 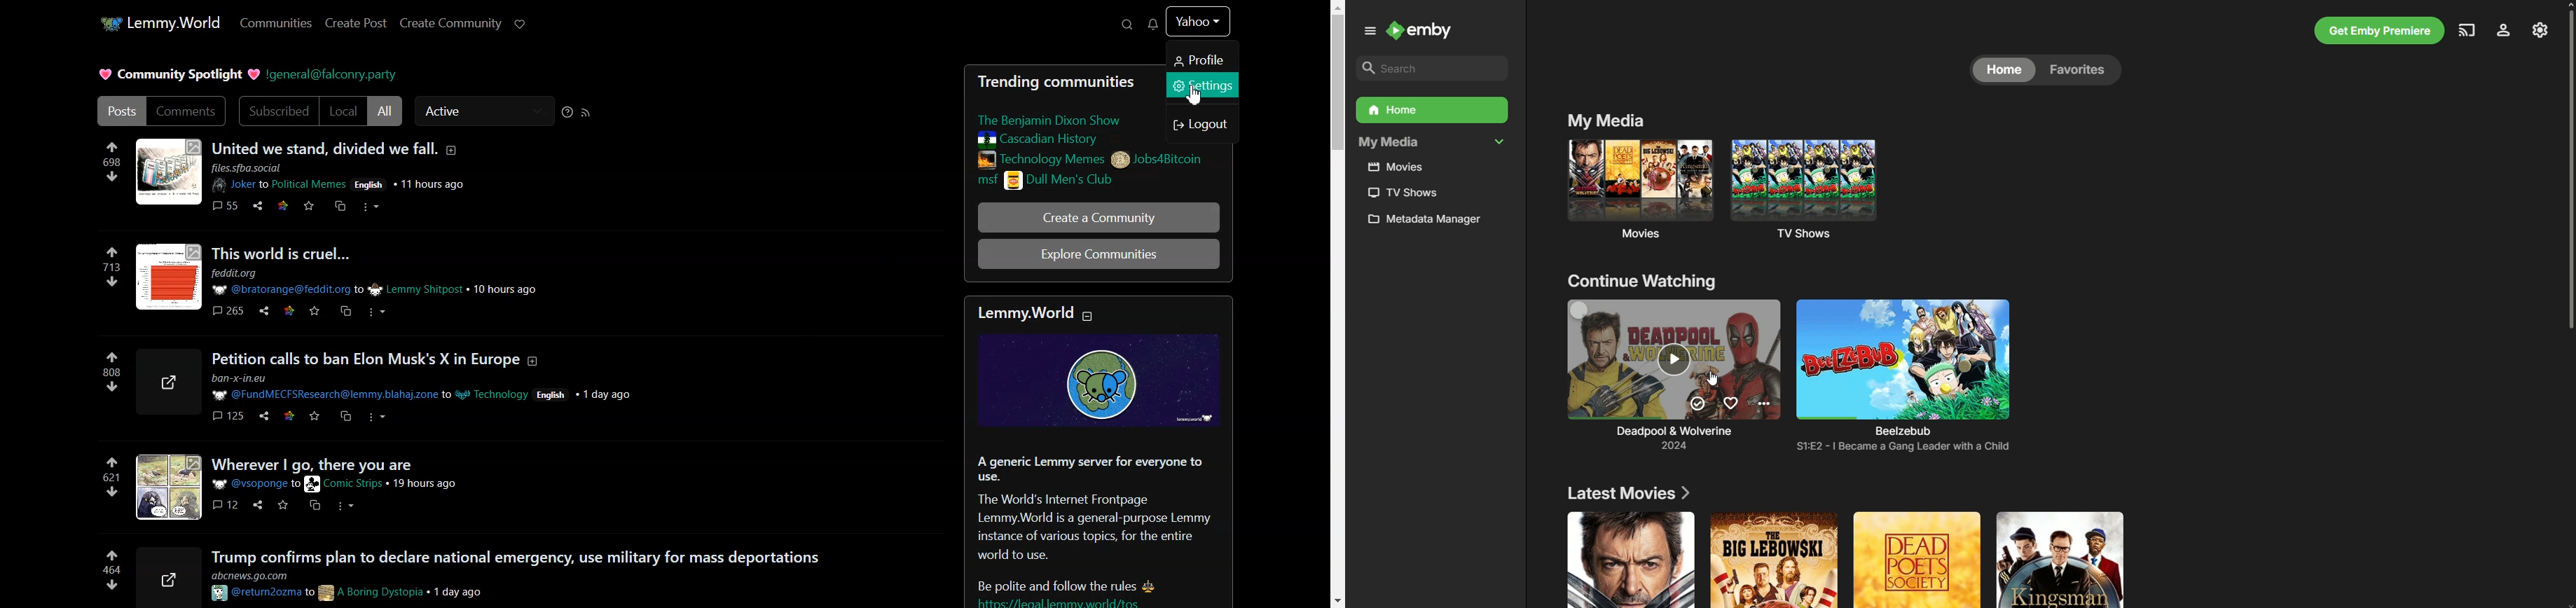 What do you see at coordinates (106, 163) in the screenshot?
I see `698` at bounding box center [106, 163].